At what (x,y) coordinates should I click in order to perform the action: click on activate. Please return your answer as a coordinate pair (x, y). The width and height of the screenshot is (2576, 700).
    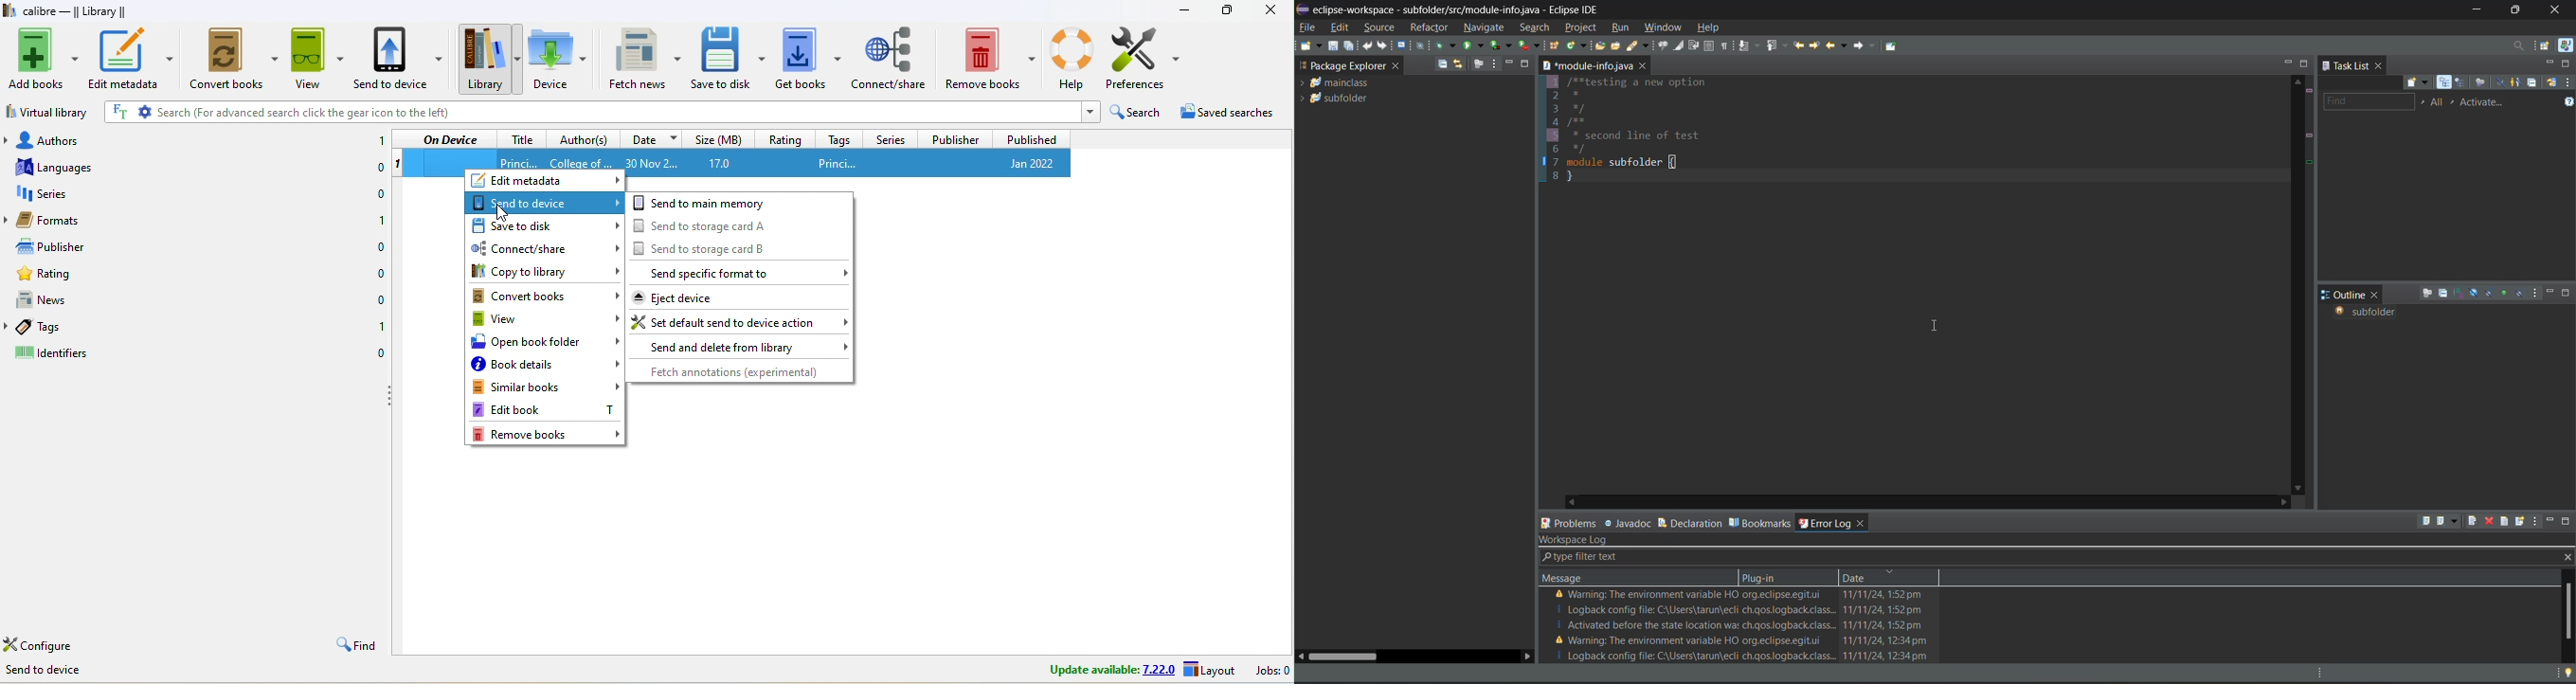
    Looking at the image, I should click on (2487, 103).